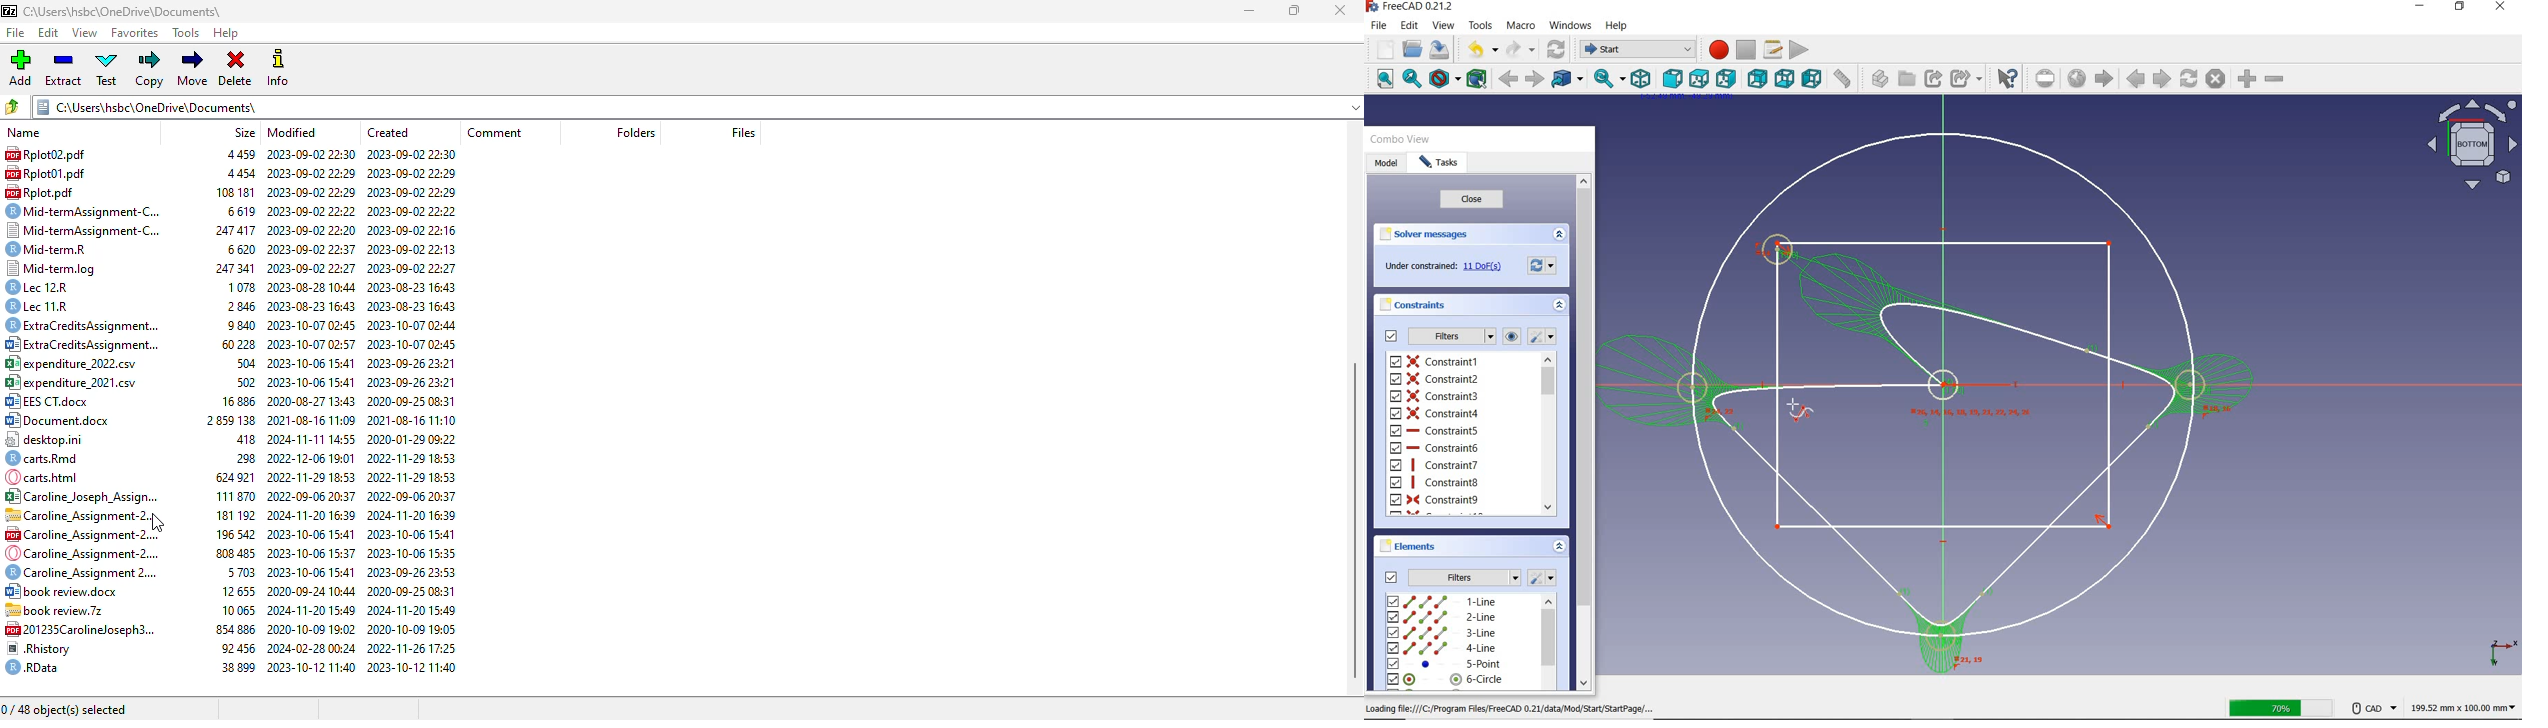  What do you see at coordinates (1812, 79) in the screenshot?
I see `left` at bounding box center [1812, 79].